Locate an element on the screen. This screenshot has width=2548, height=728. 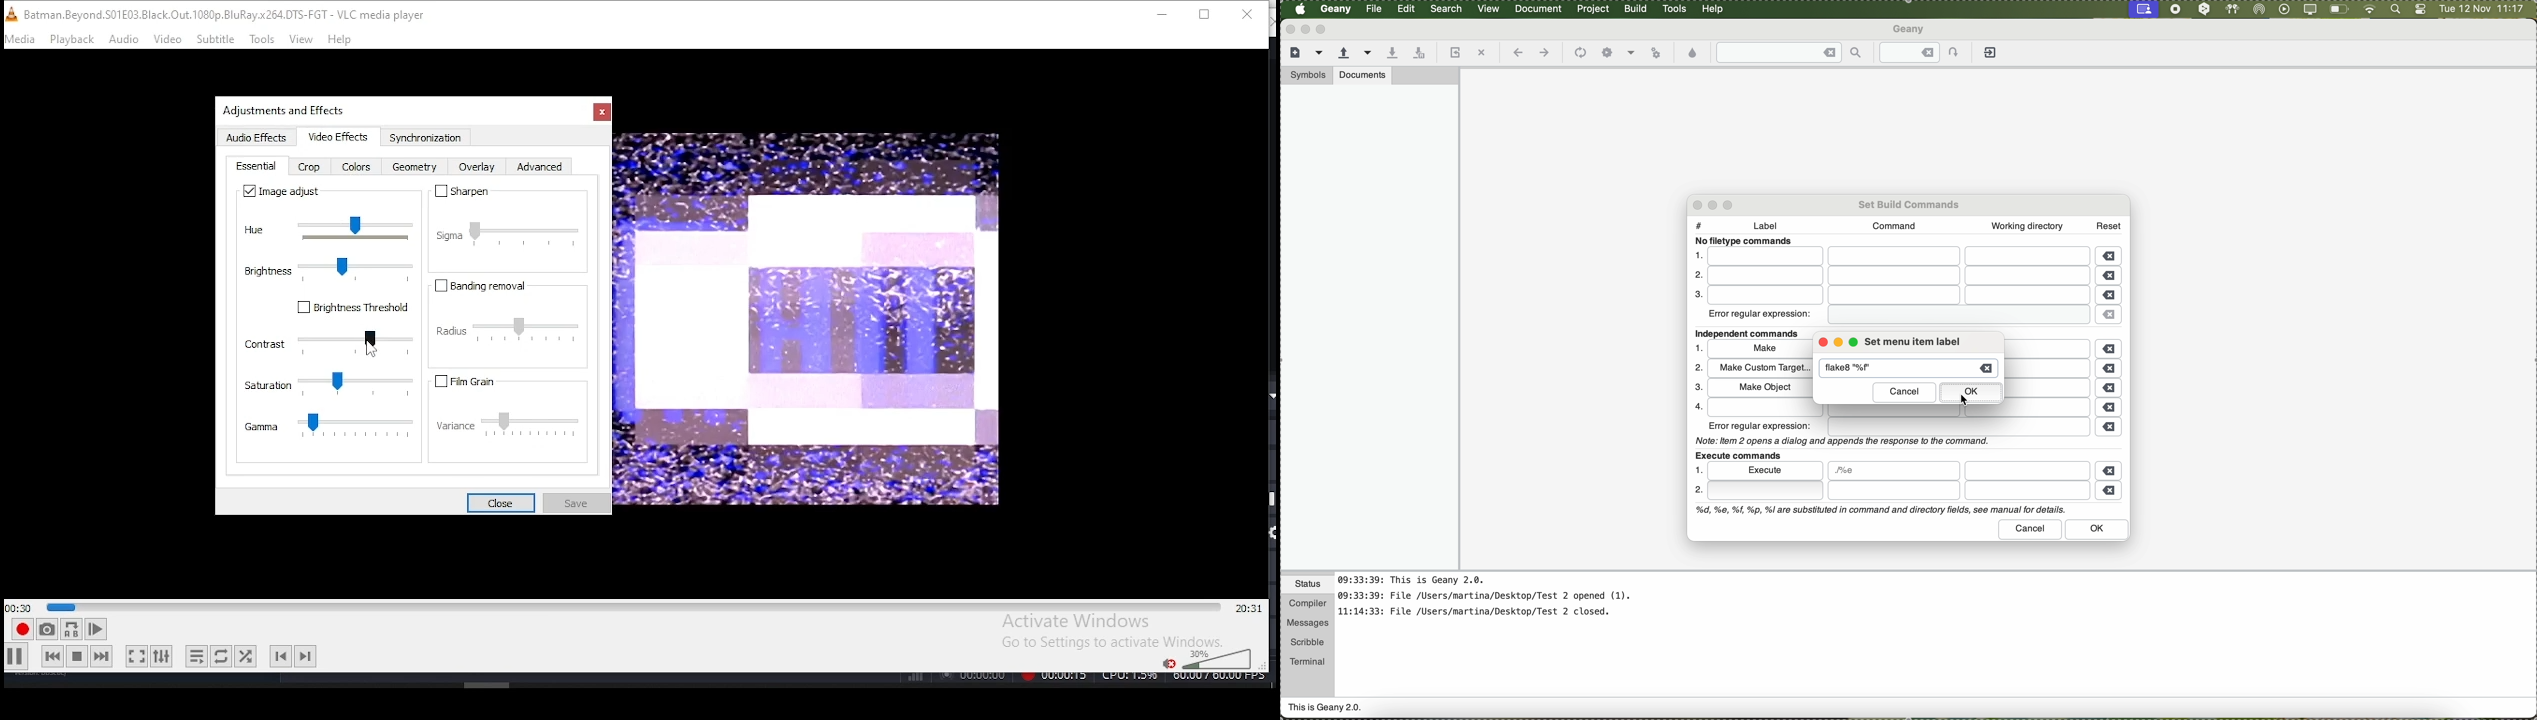
audio is located at coordinates (125, 40).